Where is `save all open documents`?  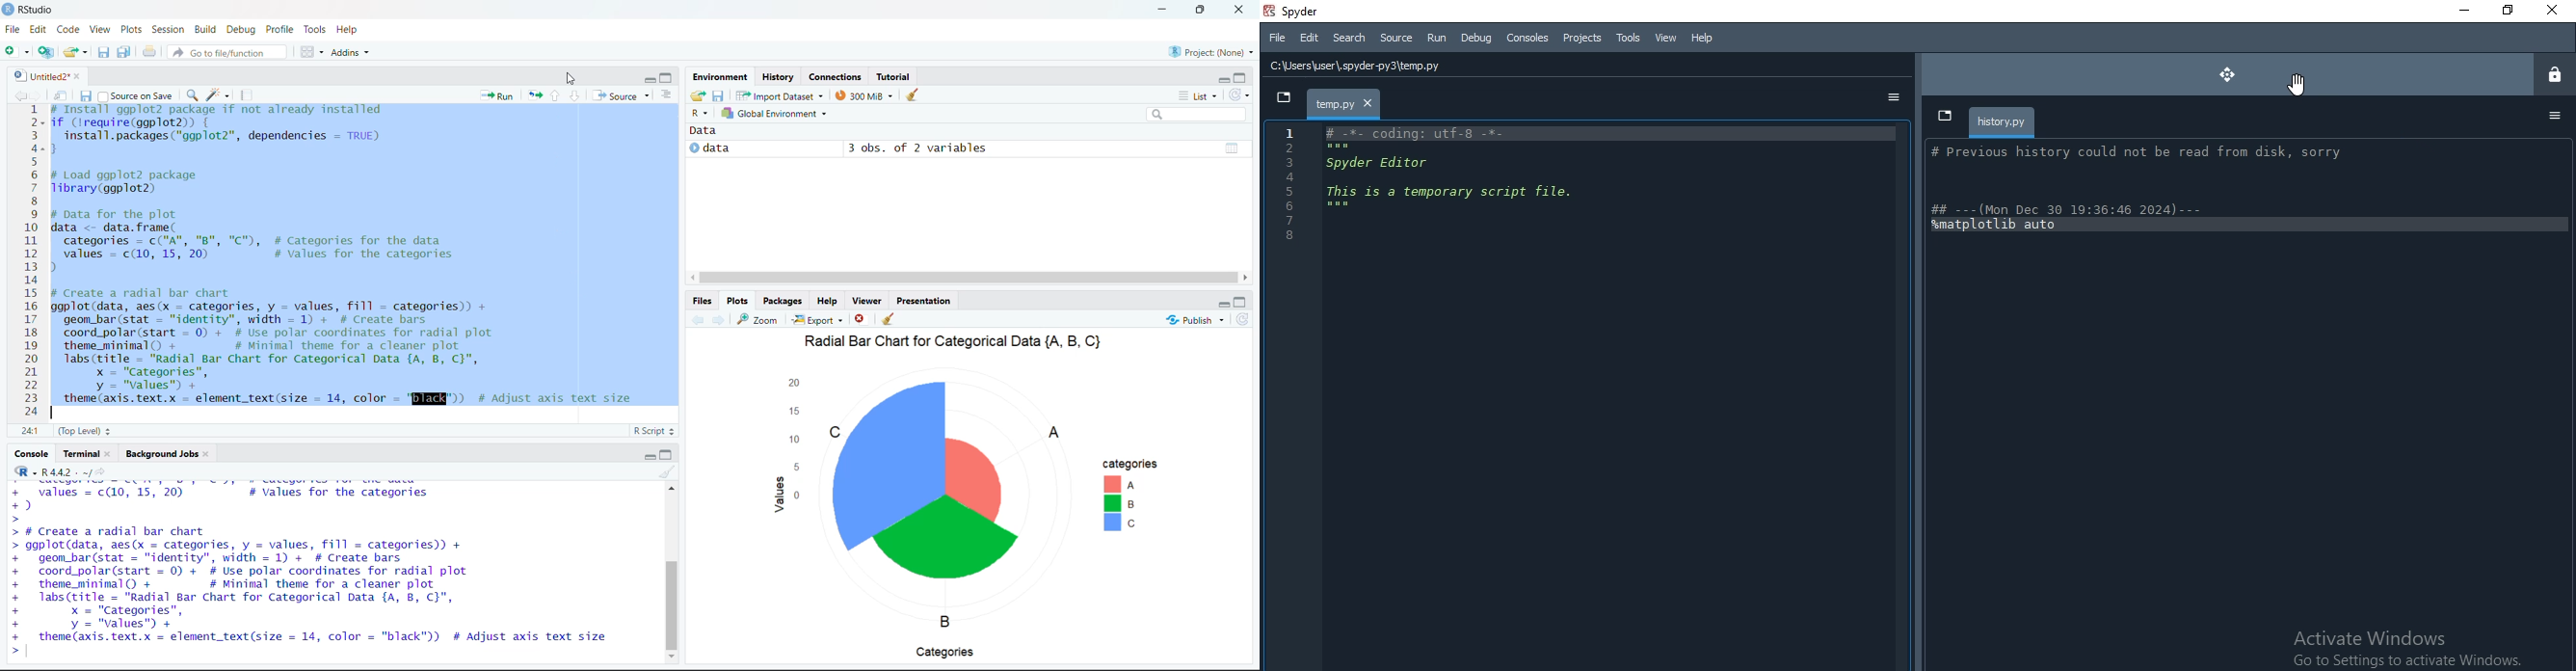
save all open documents is located at coordinates (123, 51).